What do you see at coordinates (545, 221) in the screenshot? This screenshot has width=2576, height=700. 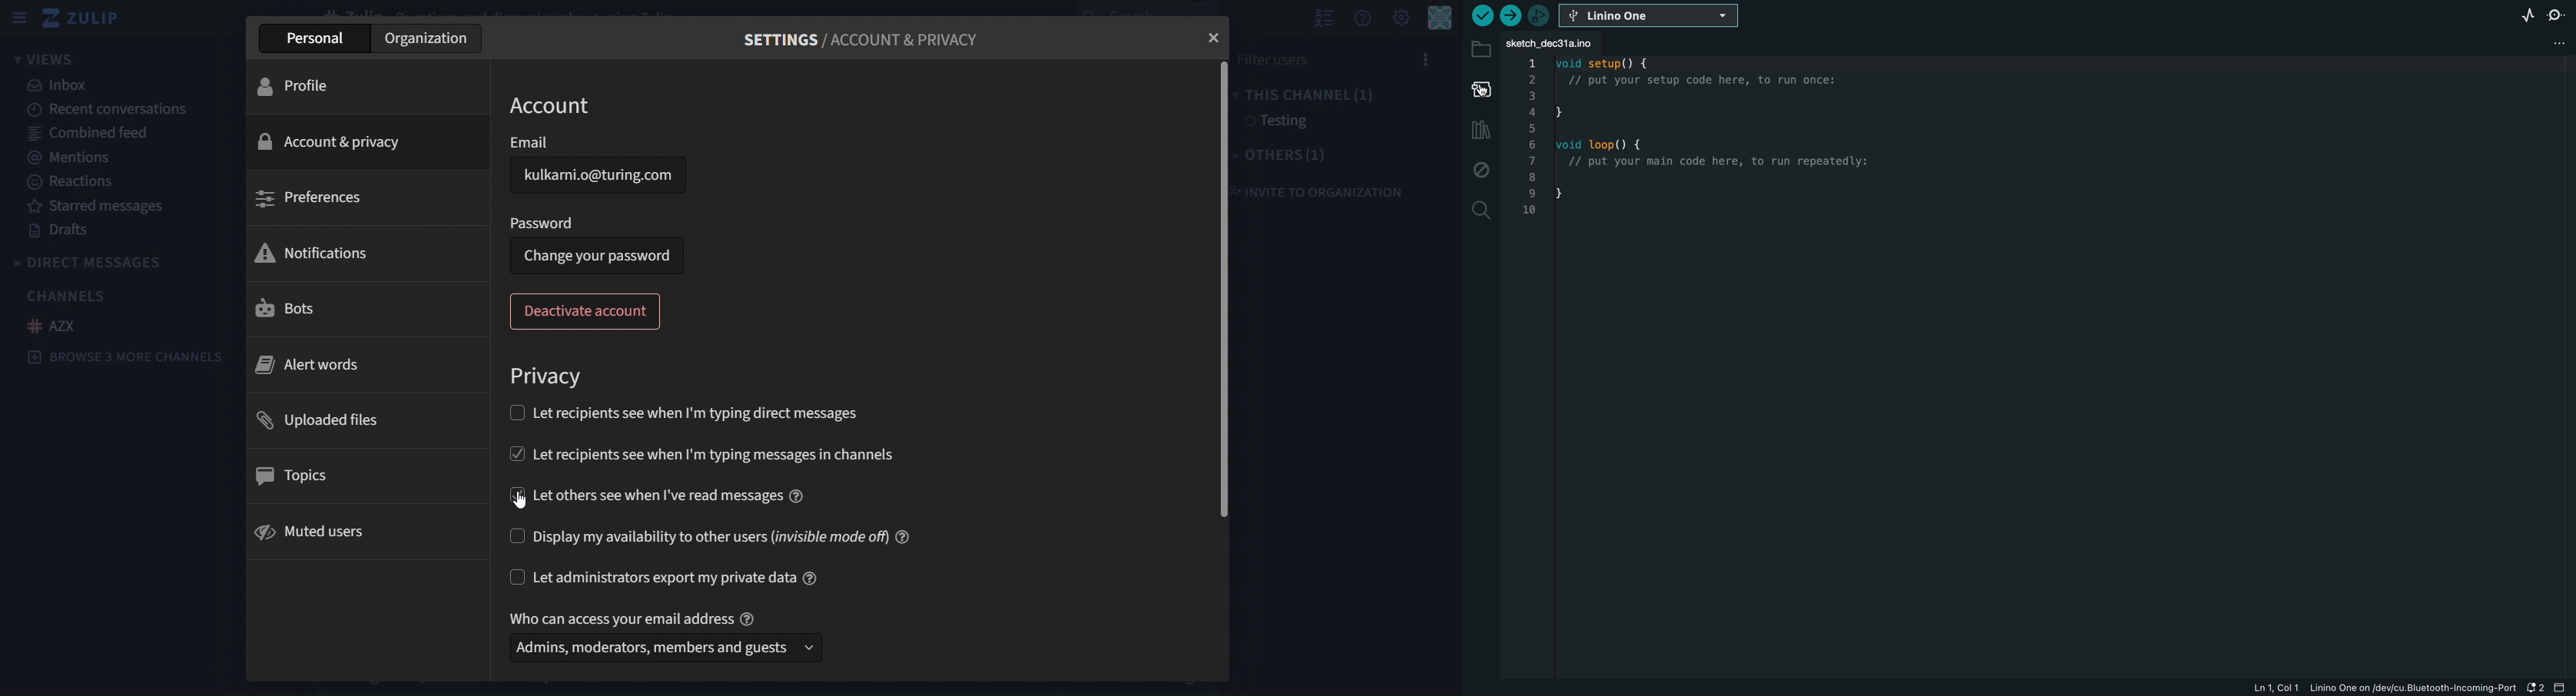 I see `password` at bounding box center [545, 221].